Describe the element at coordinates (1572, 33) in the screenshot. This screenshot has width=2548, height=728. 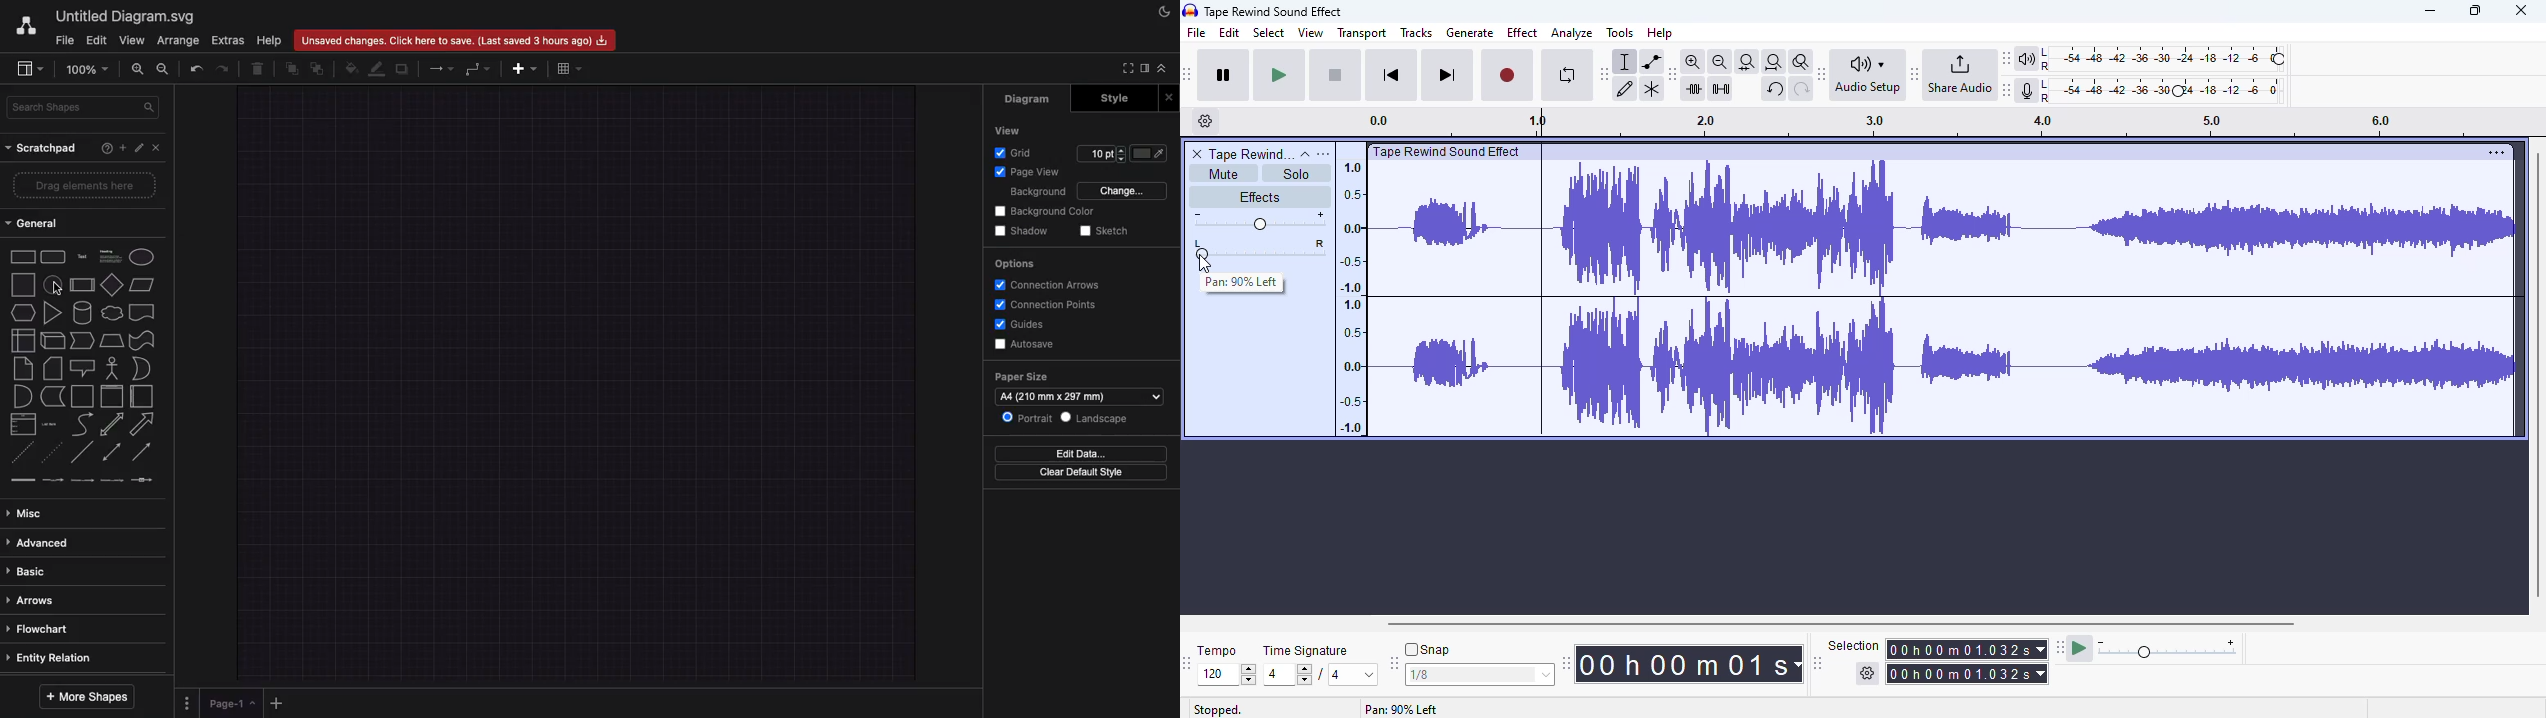
I see `analyze` at that location.